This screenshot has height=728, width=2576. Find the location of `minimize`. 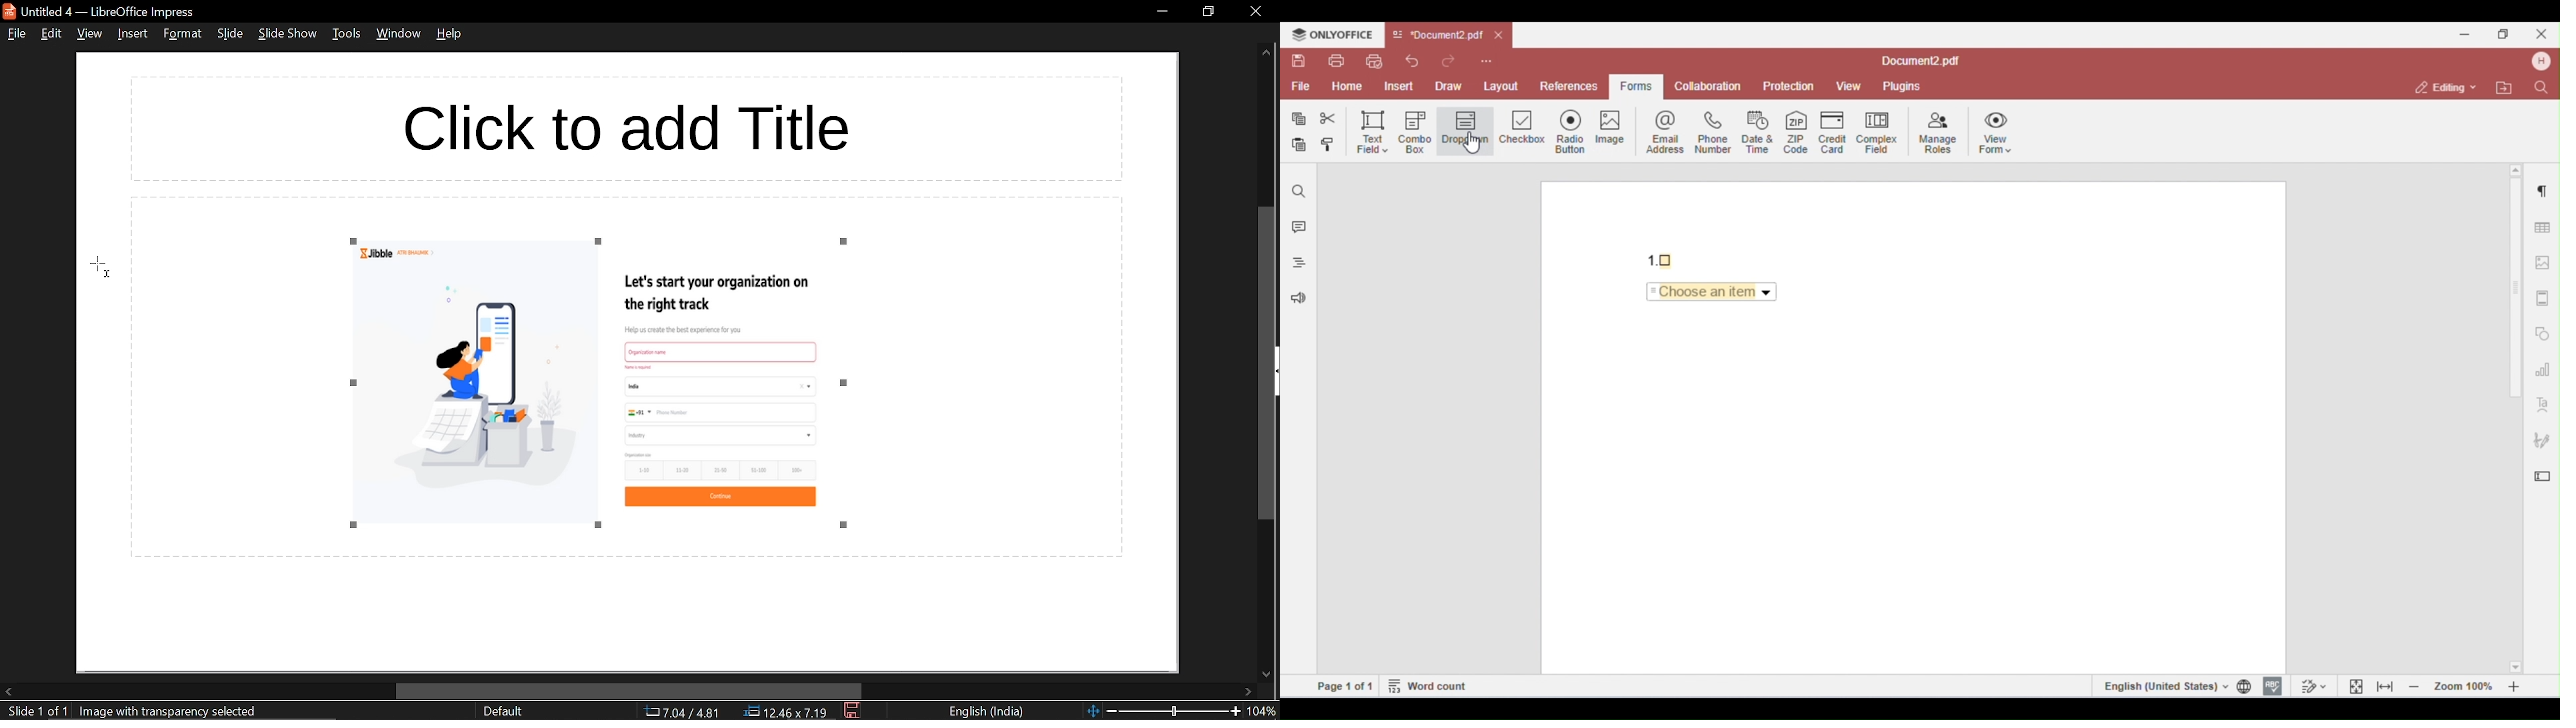

minimize is located at coordinates (1162, 11).